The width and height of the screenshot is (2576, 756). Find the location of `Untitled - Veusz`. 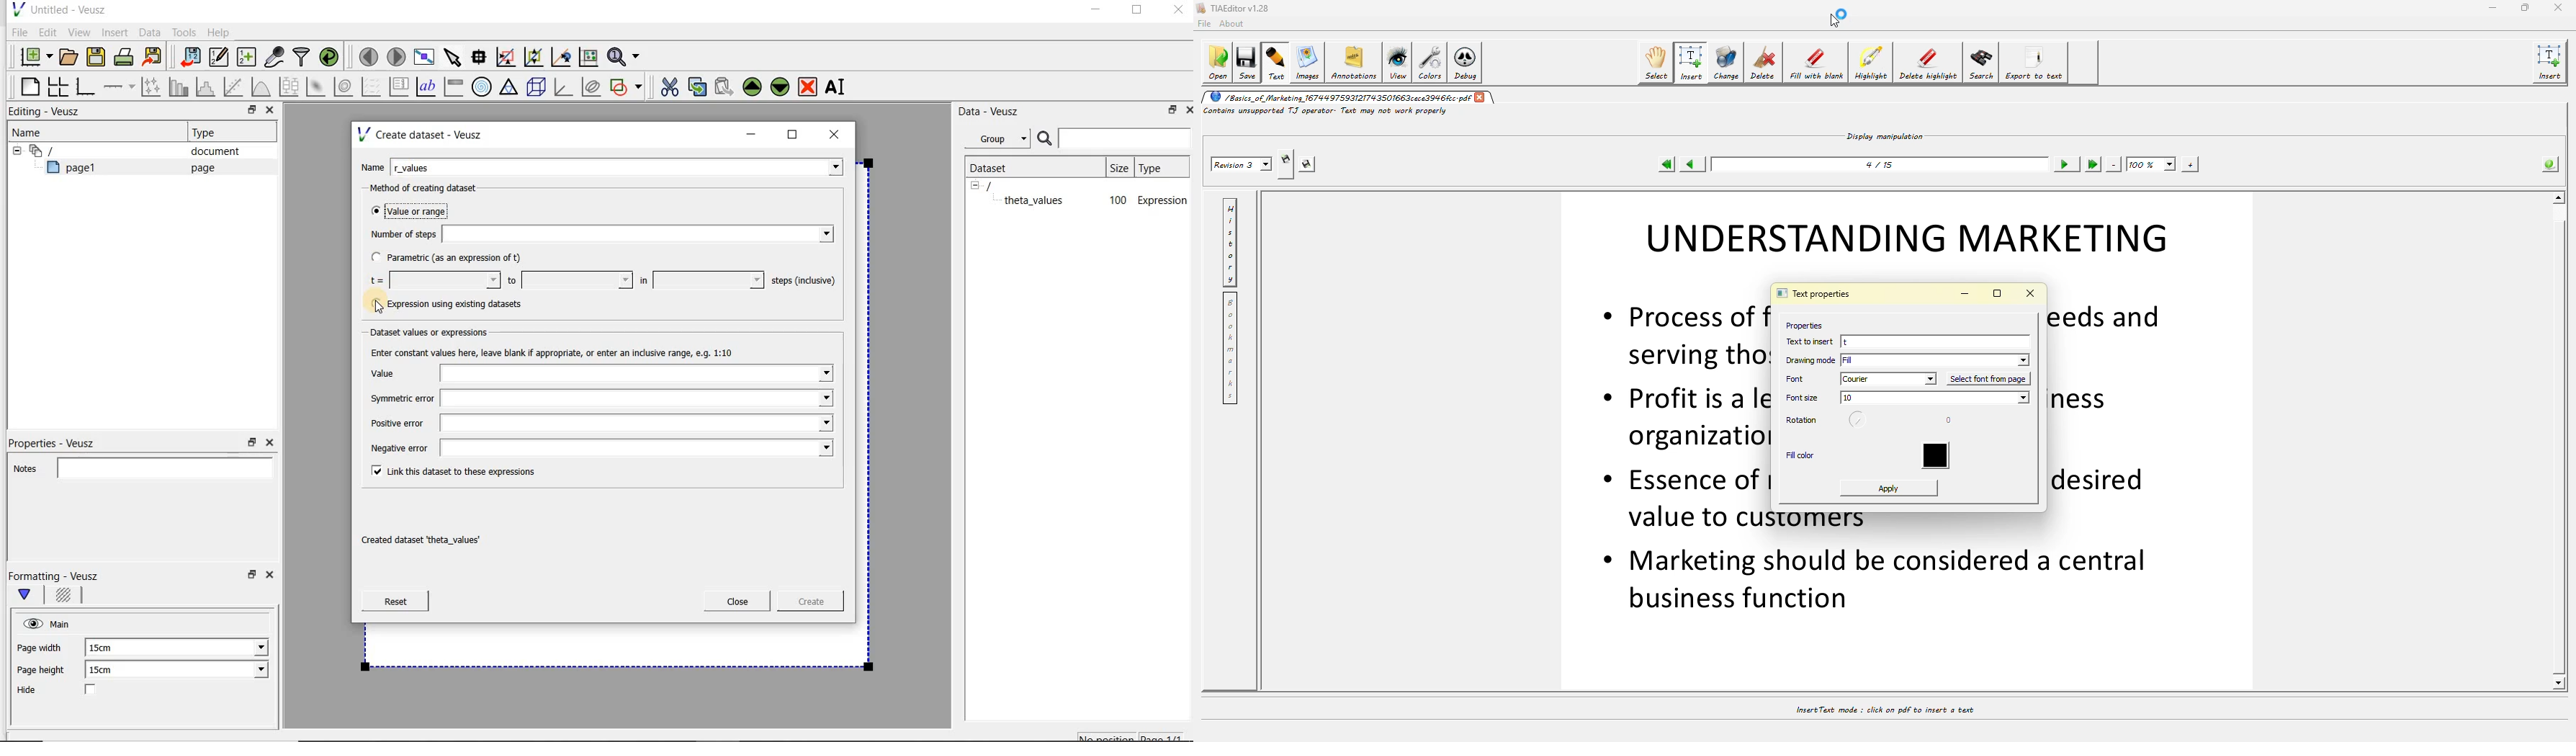

Untitled - Veusz is located at coordinates (58, 9).